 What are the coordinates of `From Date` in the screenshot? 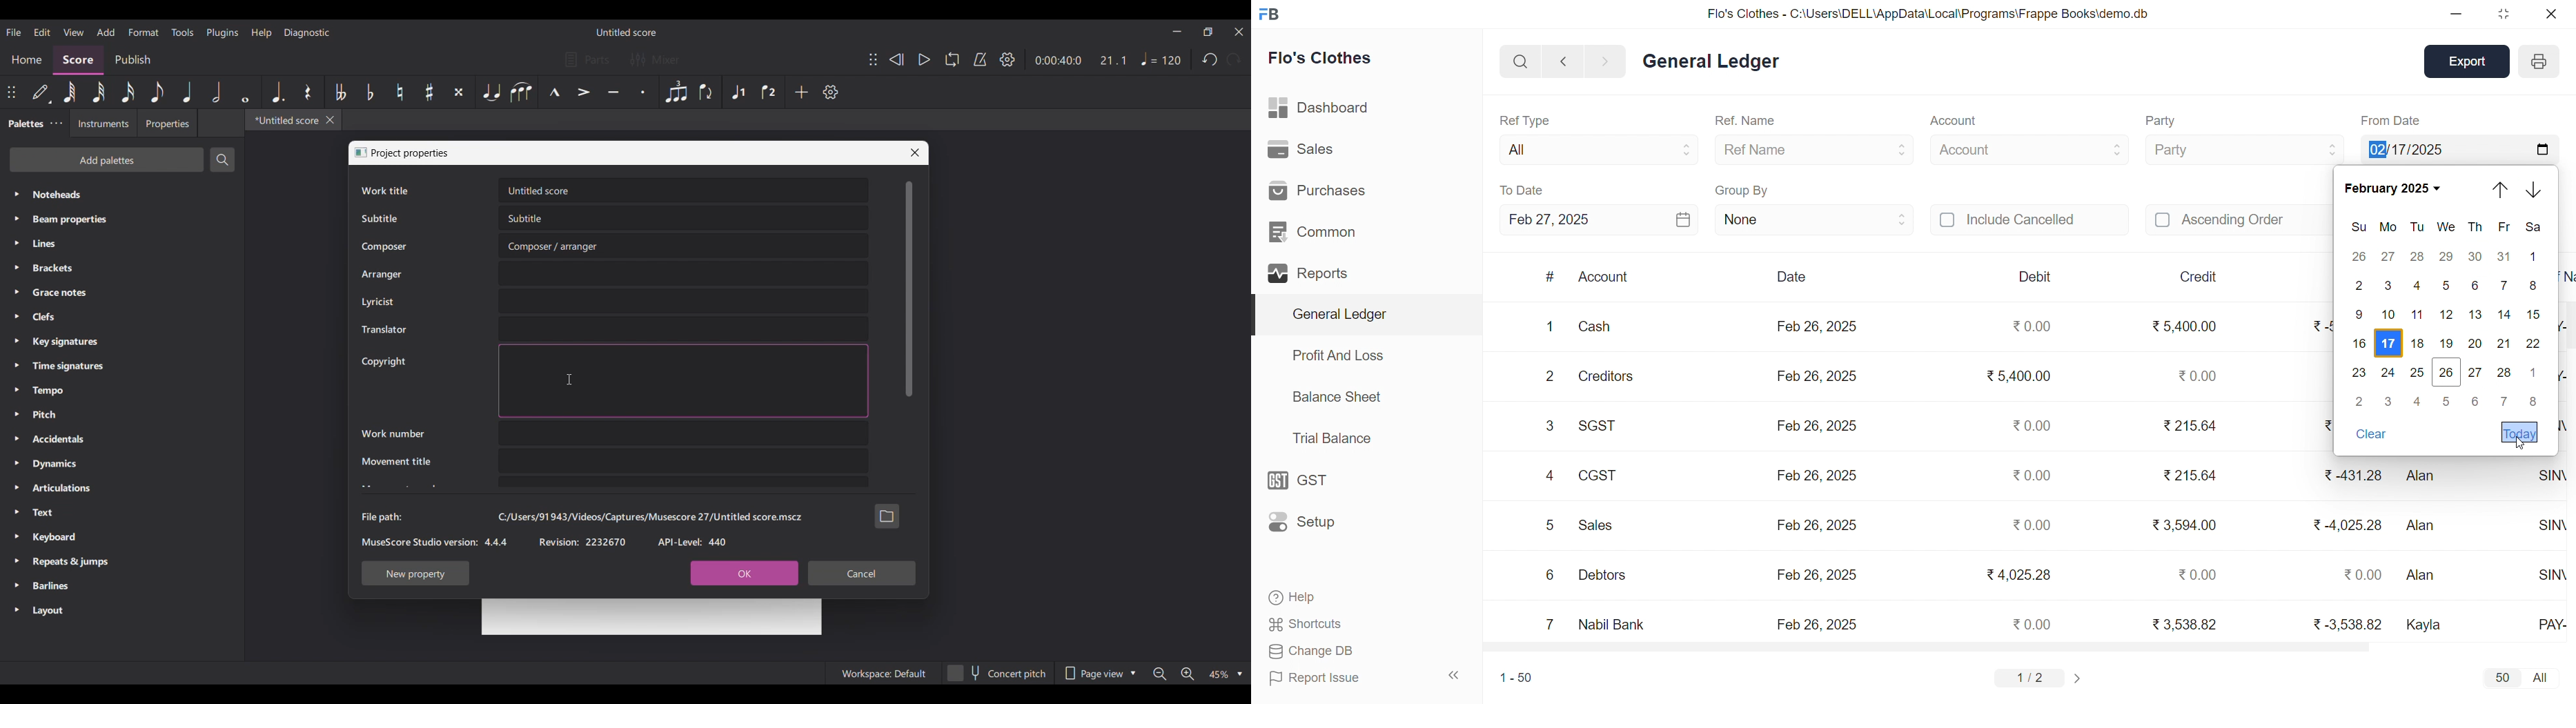 It's located at (2391, 120).